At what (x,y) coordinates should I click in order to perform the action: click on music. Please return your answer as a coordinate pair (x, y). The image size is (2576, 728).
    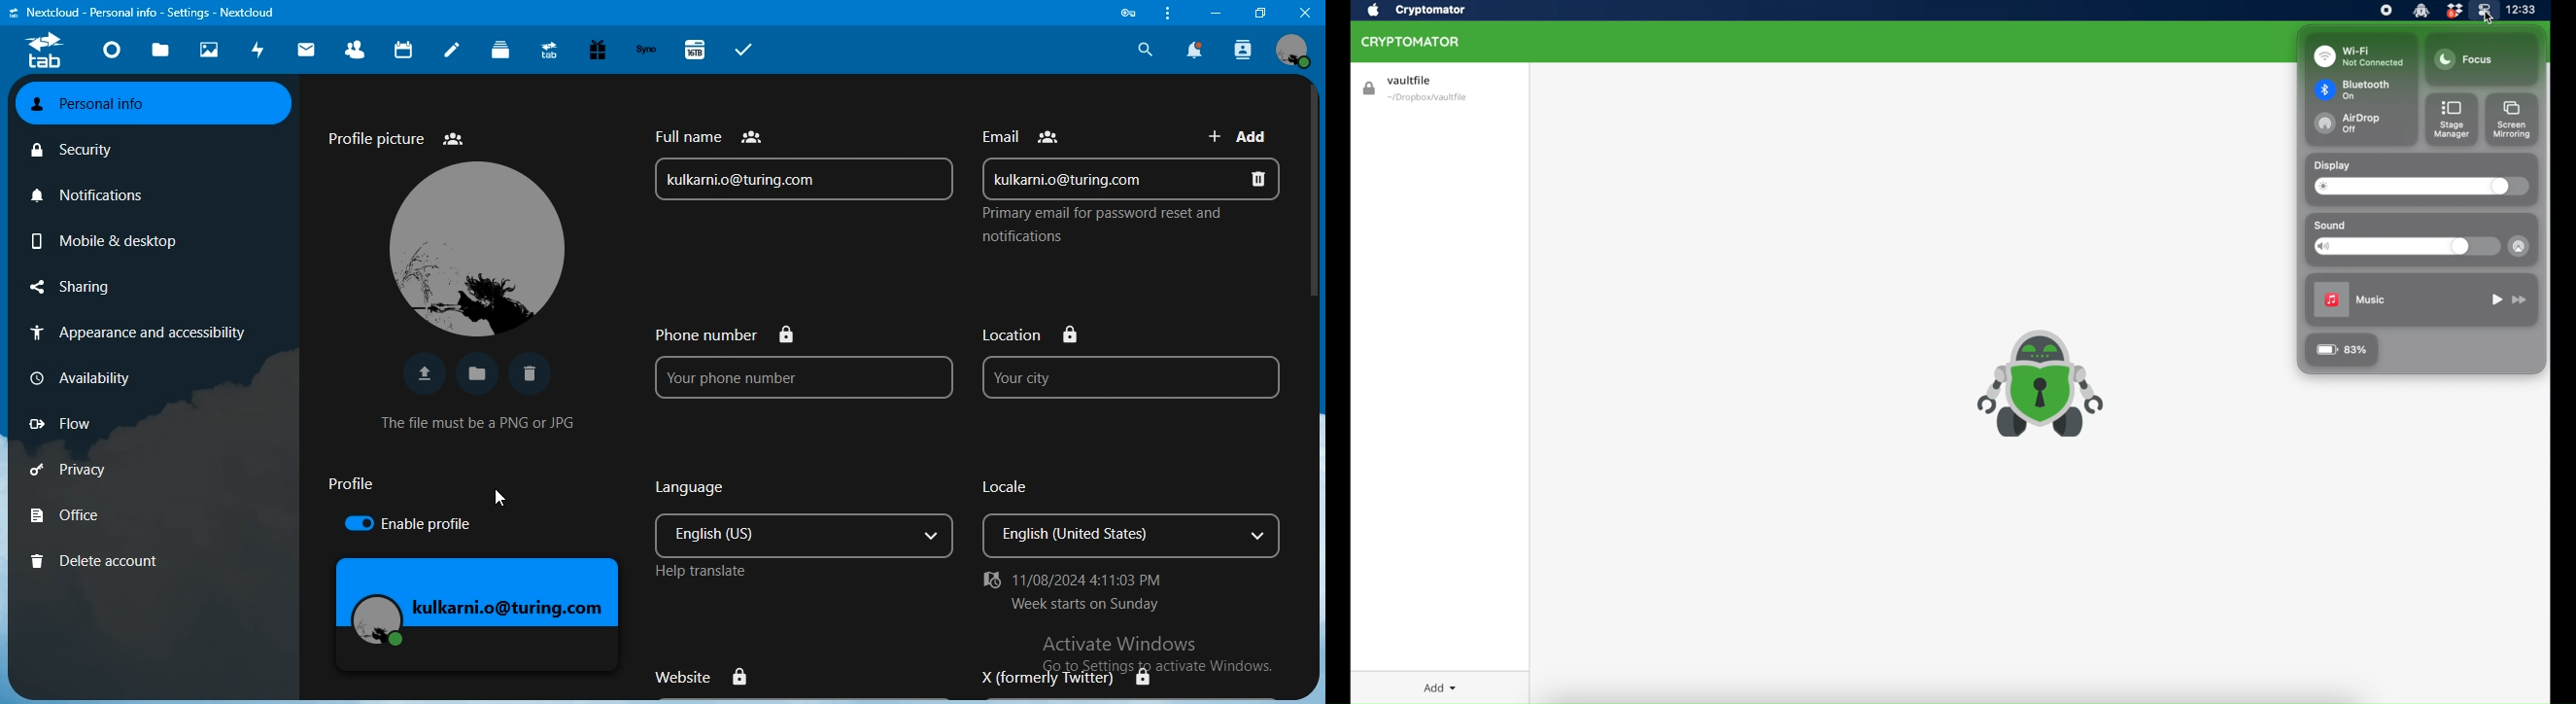
    Looking at the image, I should click on (2422, 301).